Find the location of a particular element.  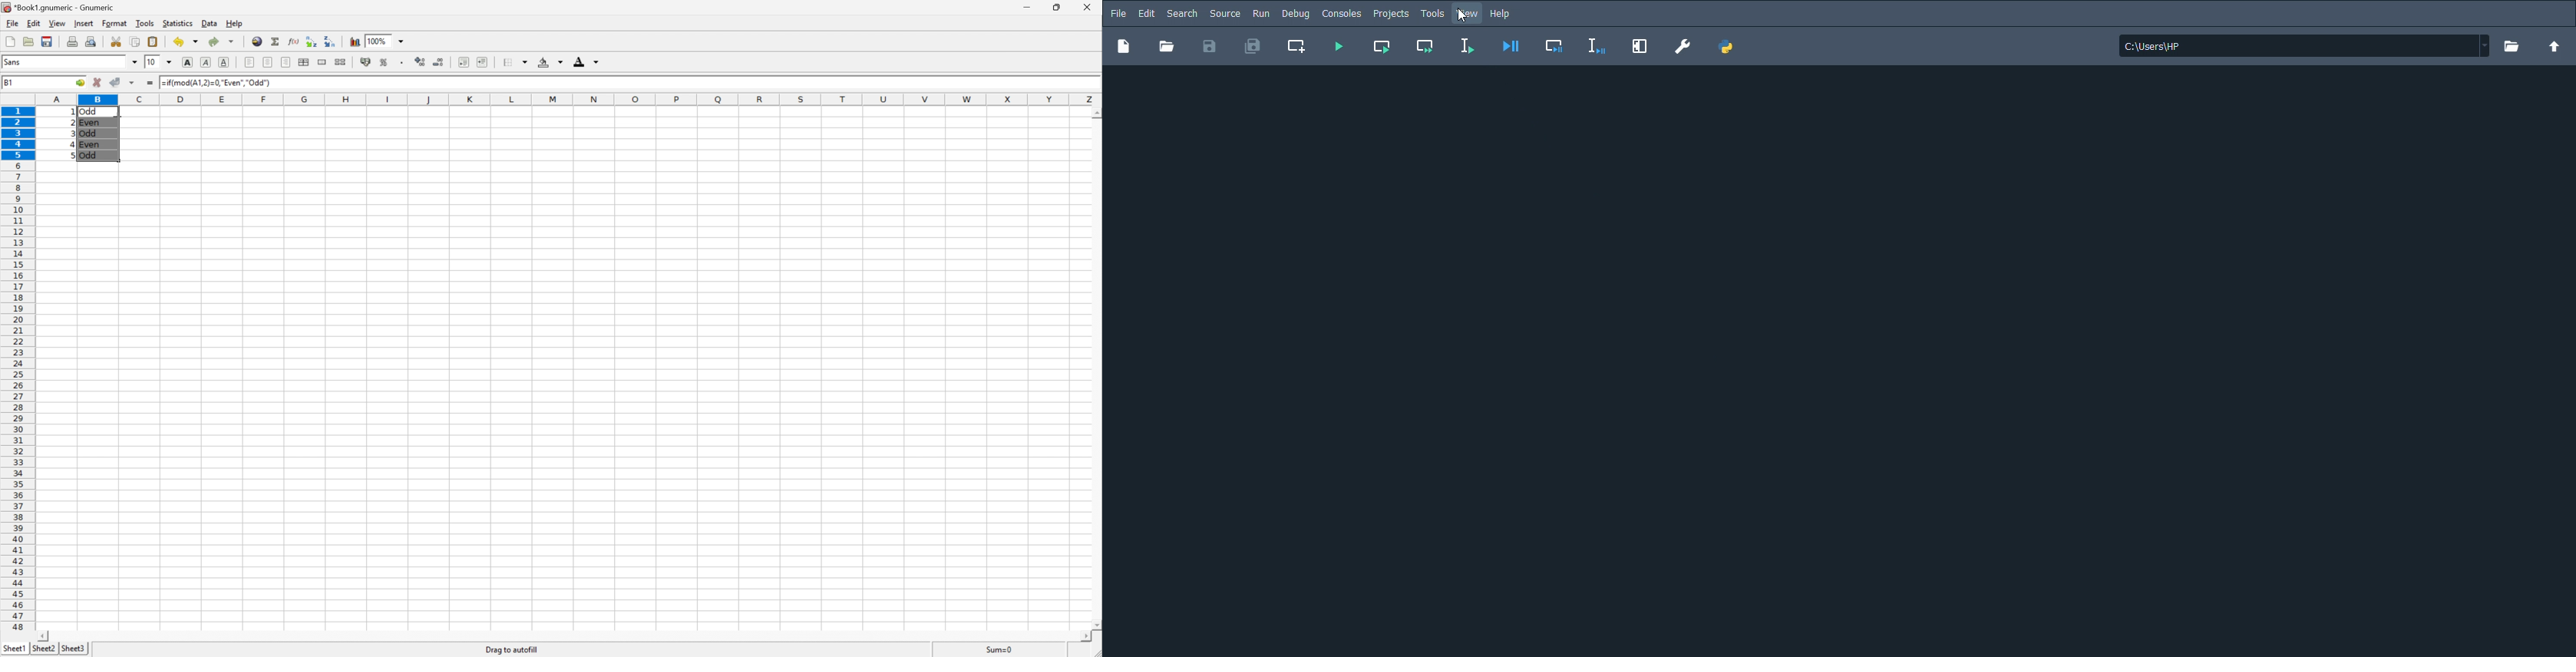

Source is located at coordinates (1224, 13).